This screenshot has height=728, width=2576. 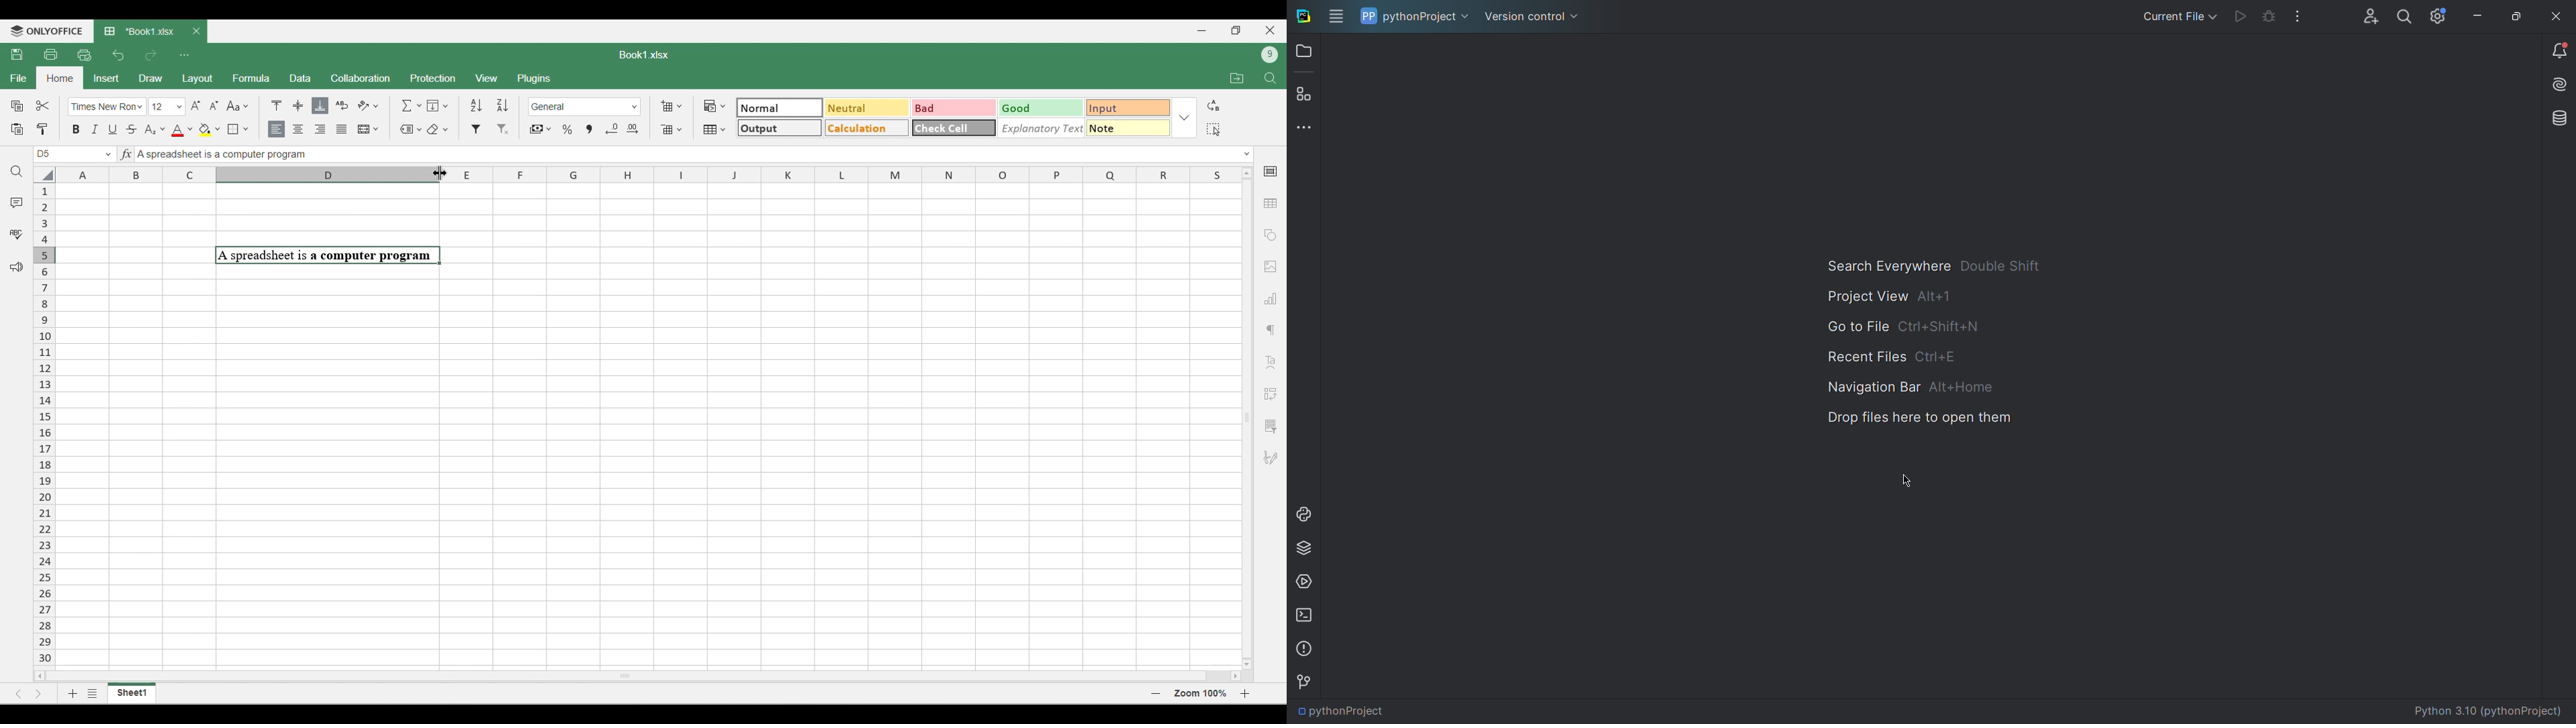 What do you see at coordinates (17, 172) in the screenshot?
I see `Search` at bounding box center [17, 172].